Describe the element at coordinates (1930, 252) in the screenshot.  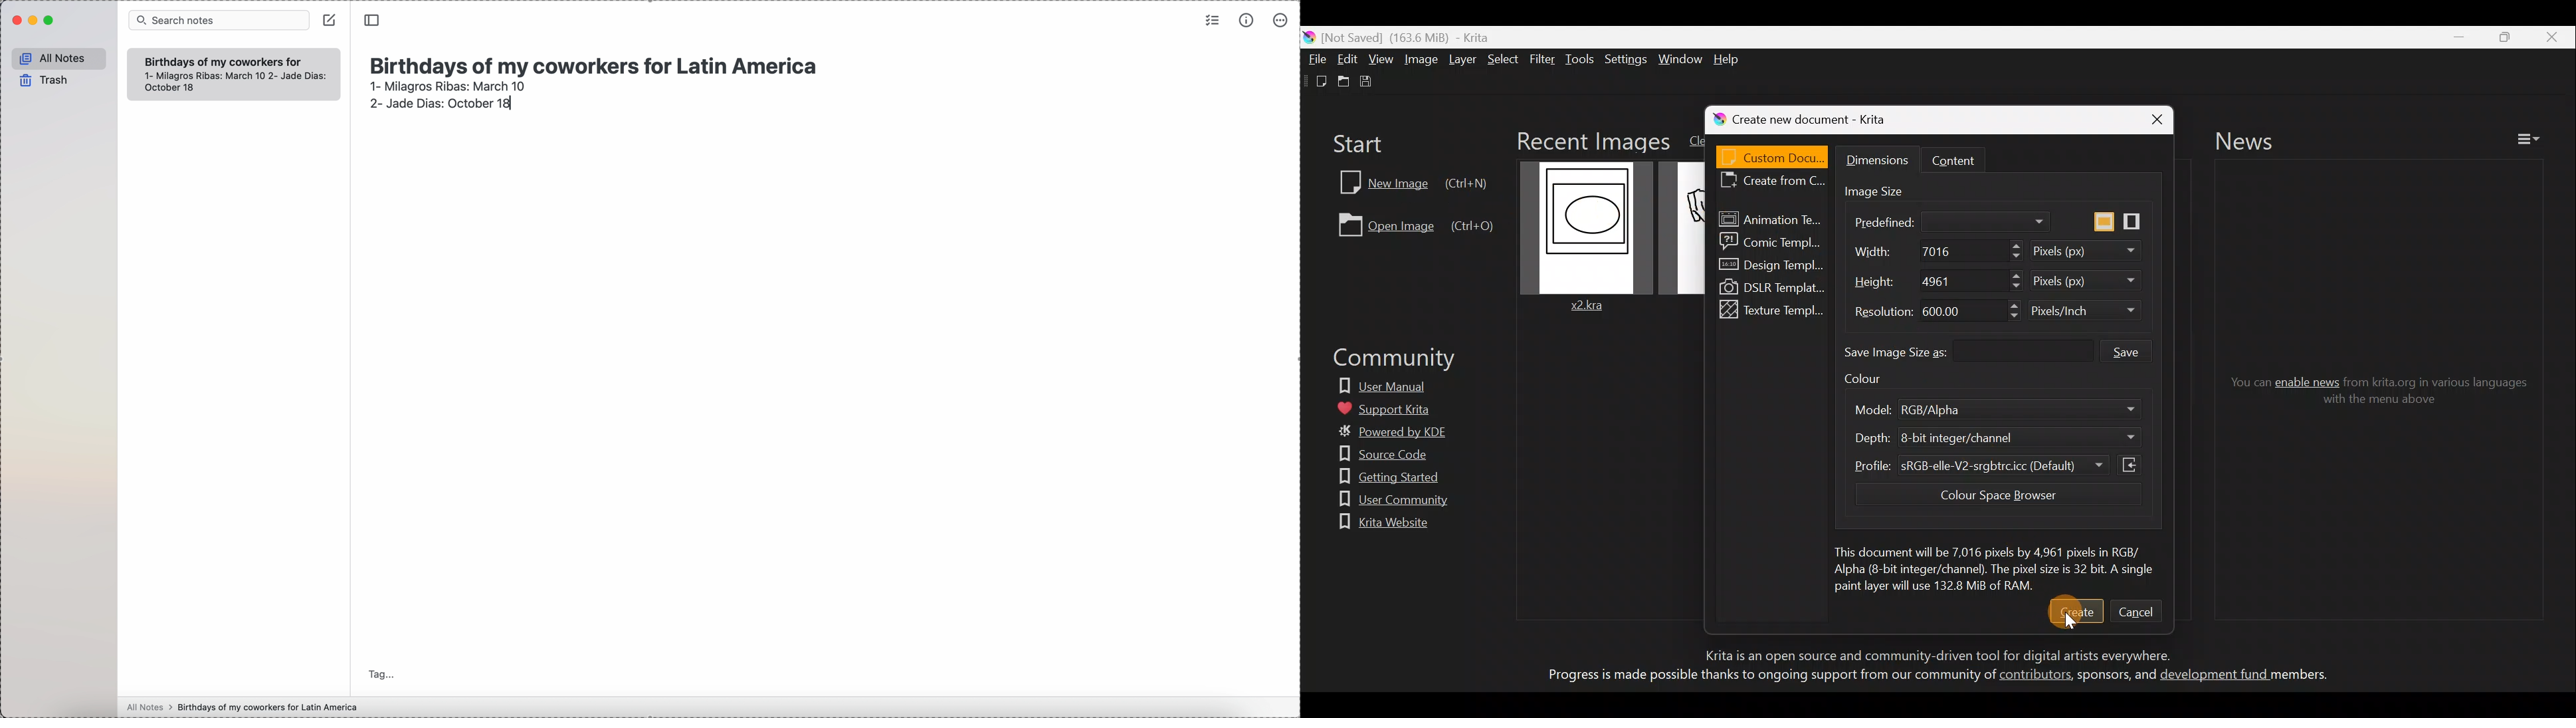
I see `7016` at that location.